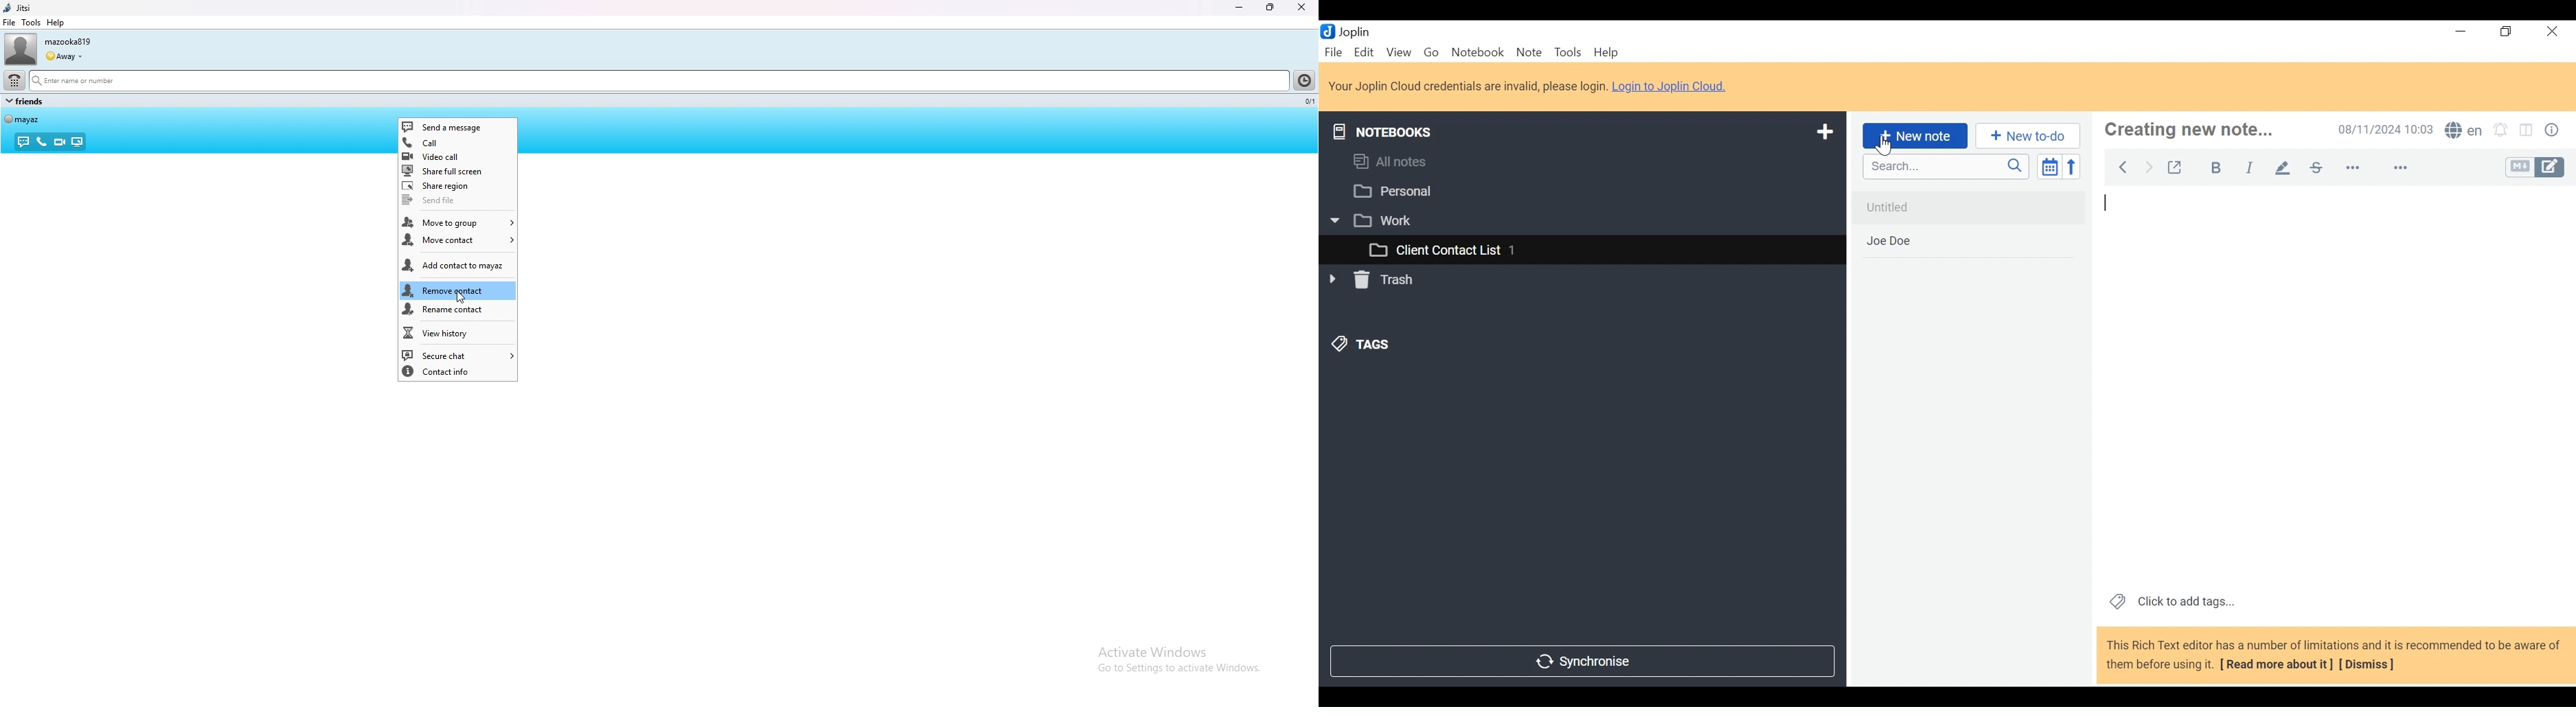  What do you see at coordinates (456, 202) in the screenshot?
I see `send file` at bounding box center [456, 202].